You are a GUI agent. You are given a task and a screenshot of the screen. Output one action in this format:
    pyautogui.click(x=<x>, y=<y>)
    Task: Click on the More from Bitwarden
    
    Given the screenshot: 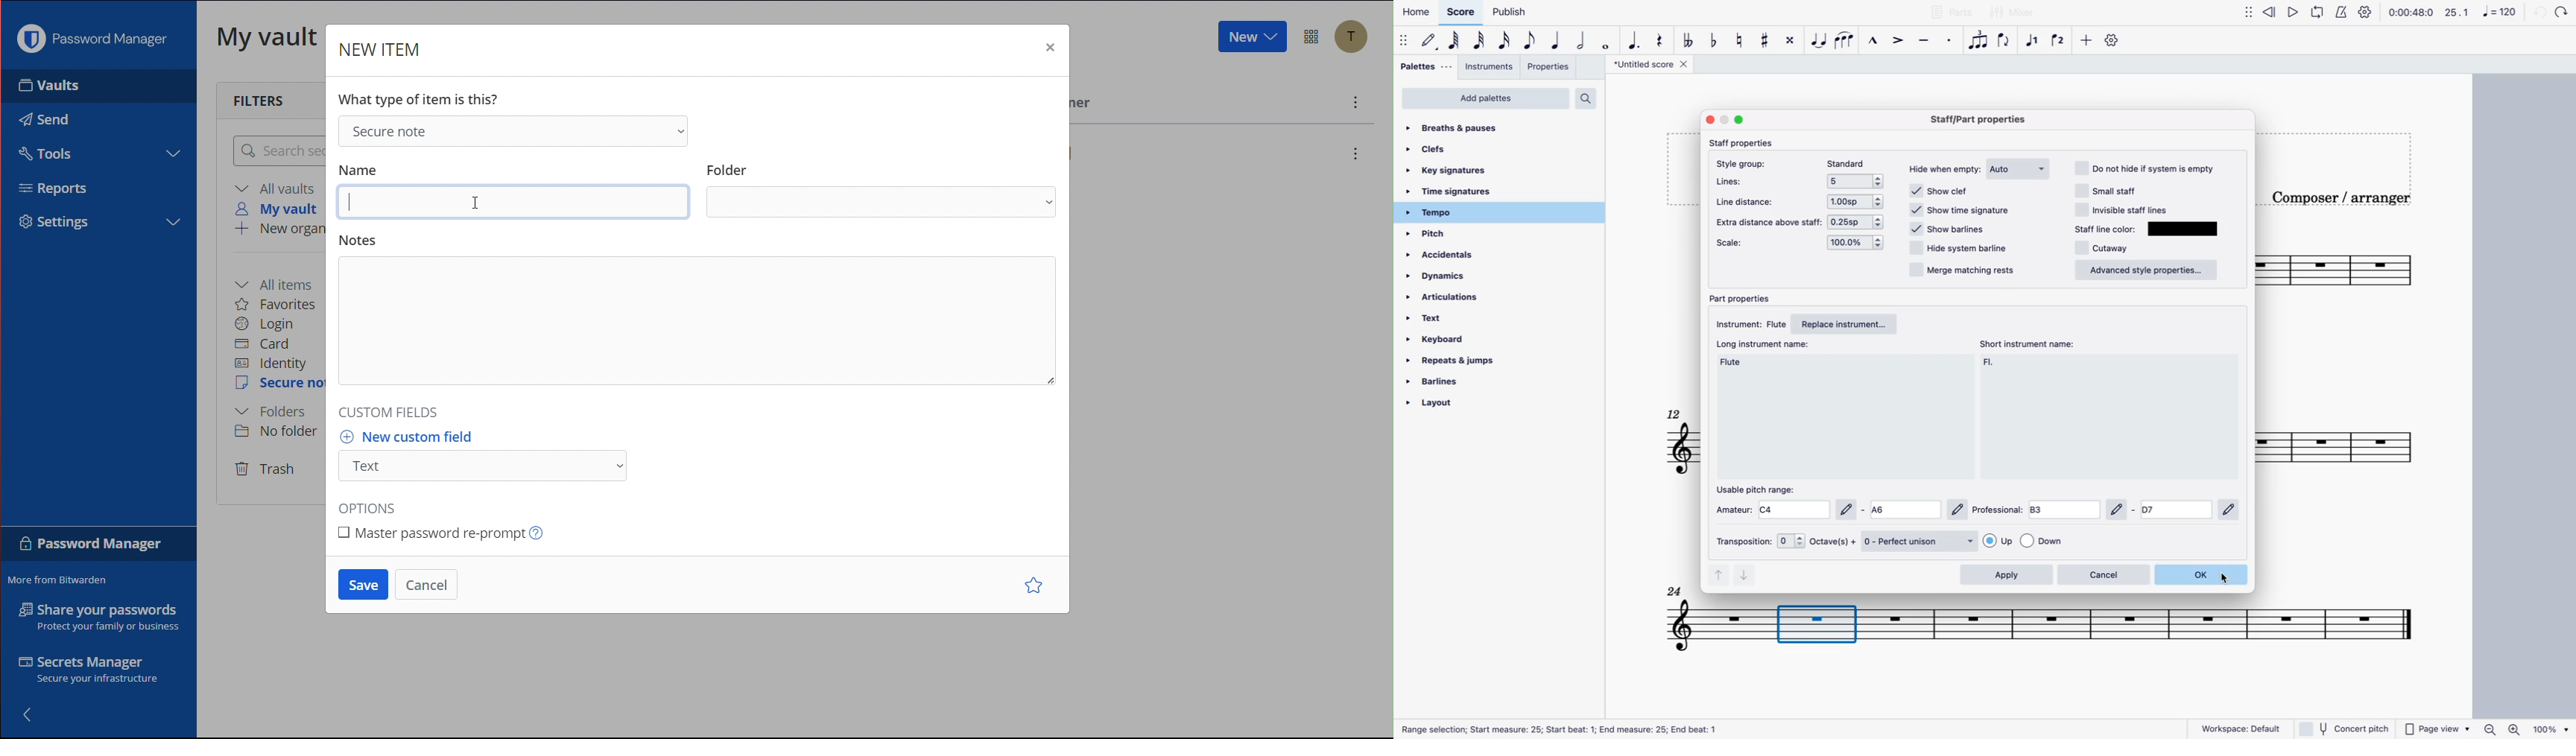 What is the action you would take?
    pyautogui.click(x=61, y=580)
    